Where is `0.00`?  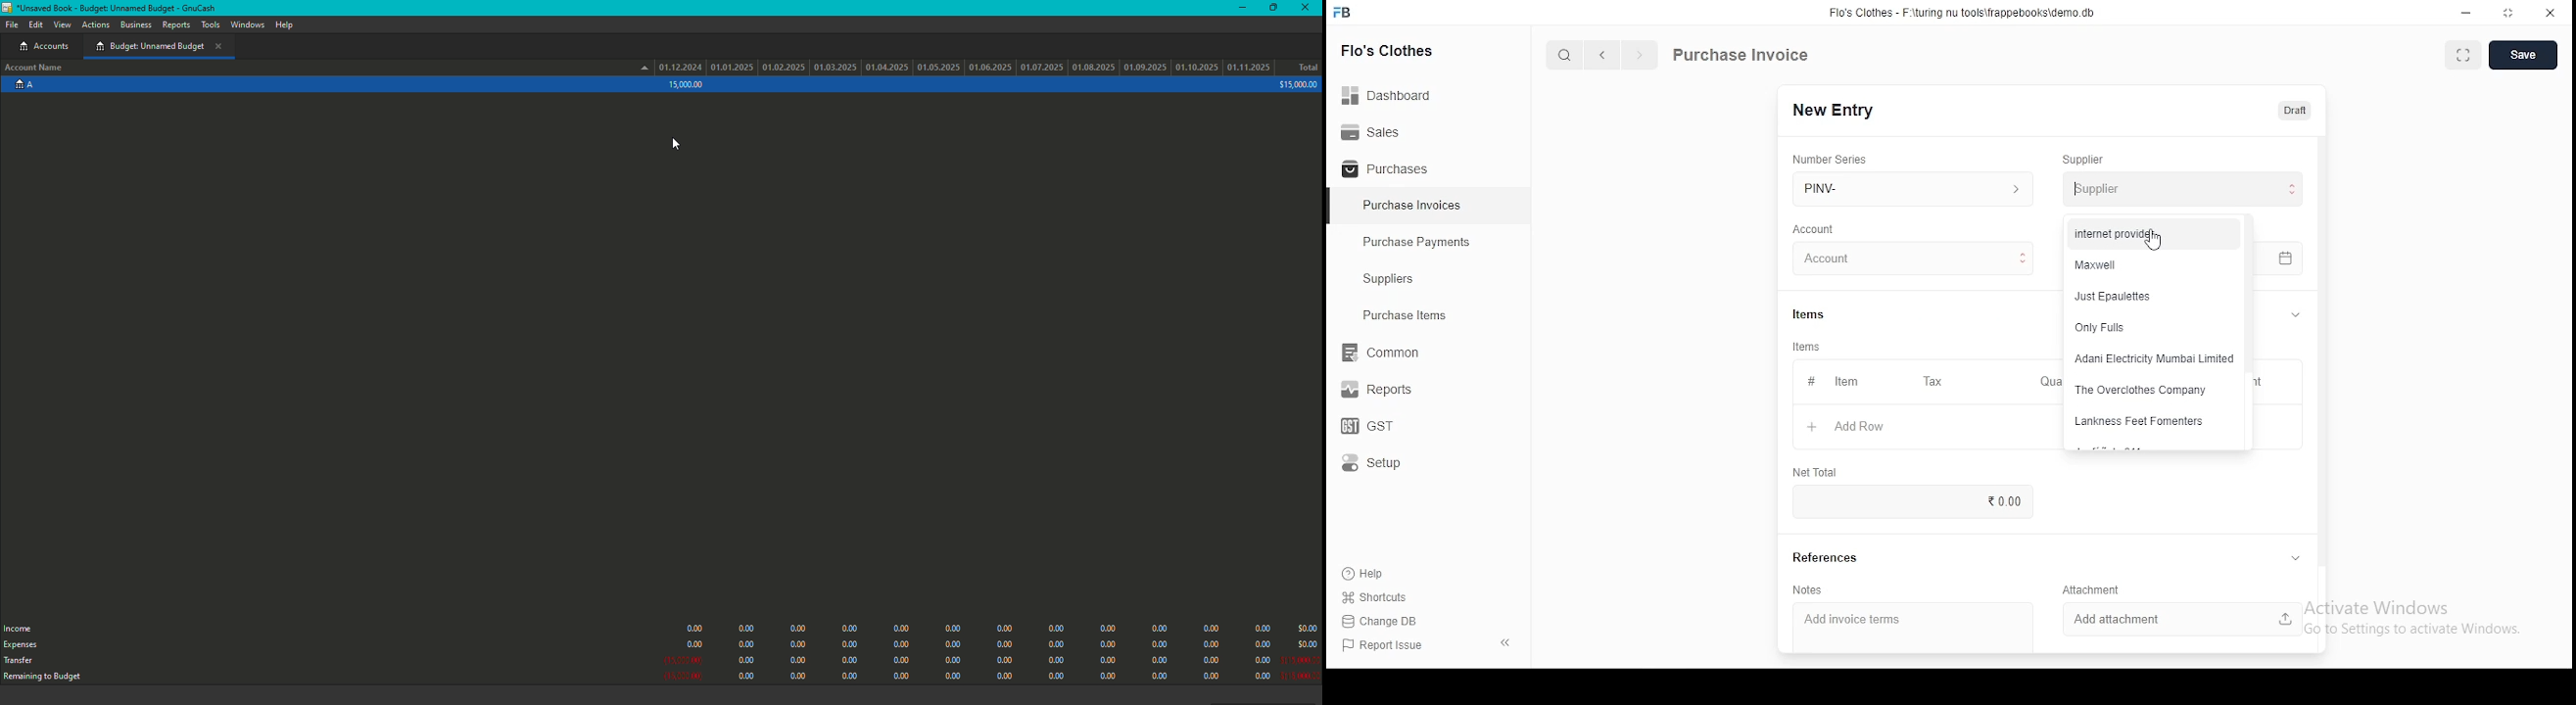
0.00 is located at coordinates (2001, 500).